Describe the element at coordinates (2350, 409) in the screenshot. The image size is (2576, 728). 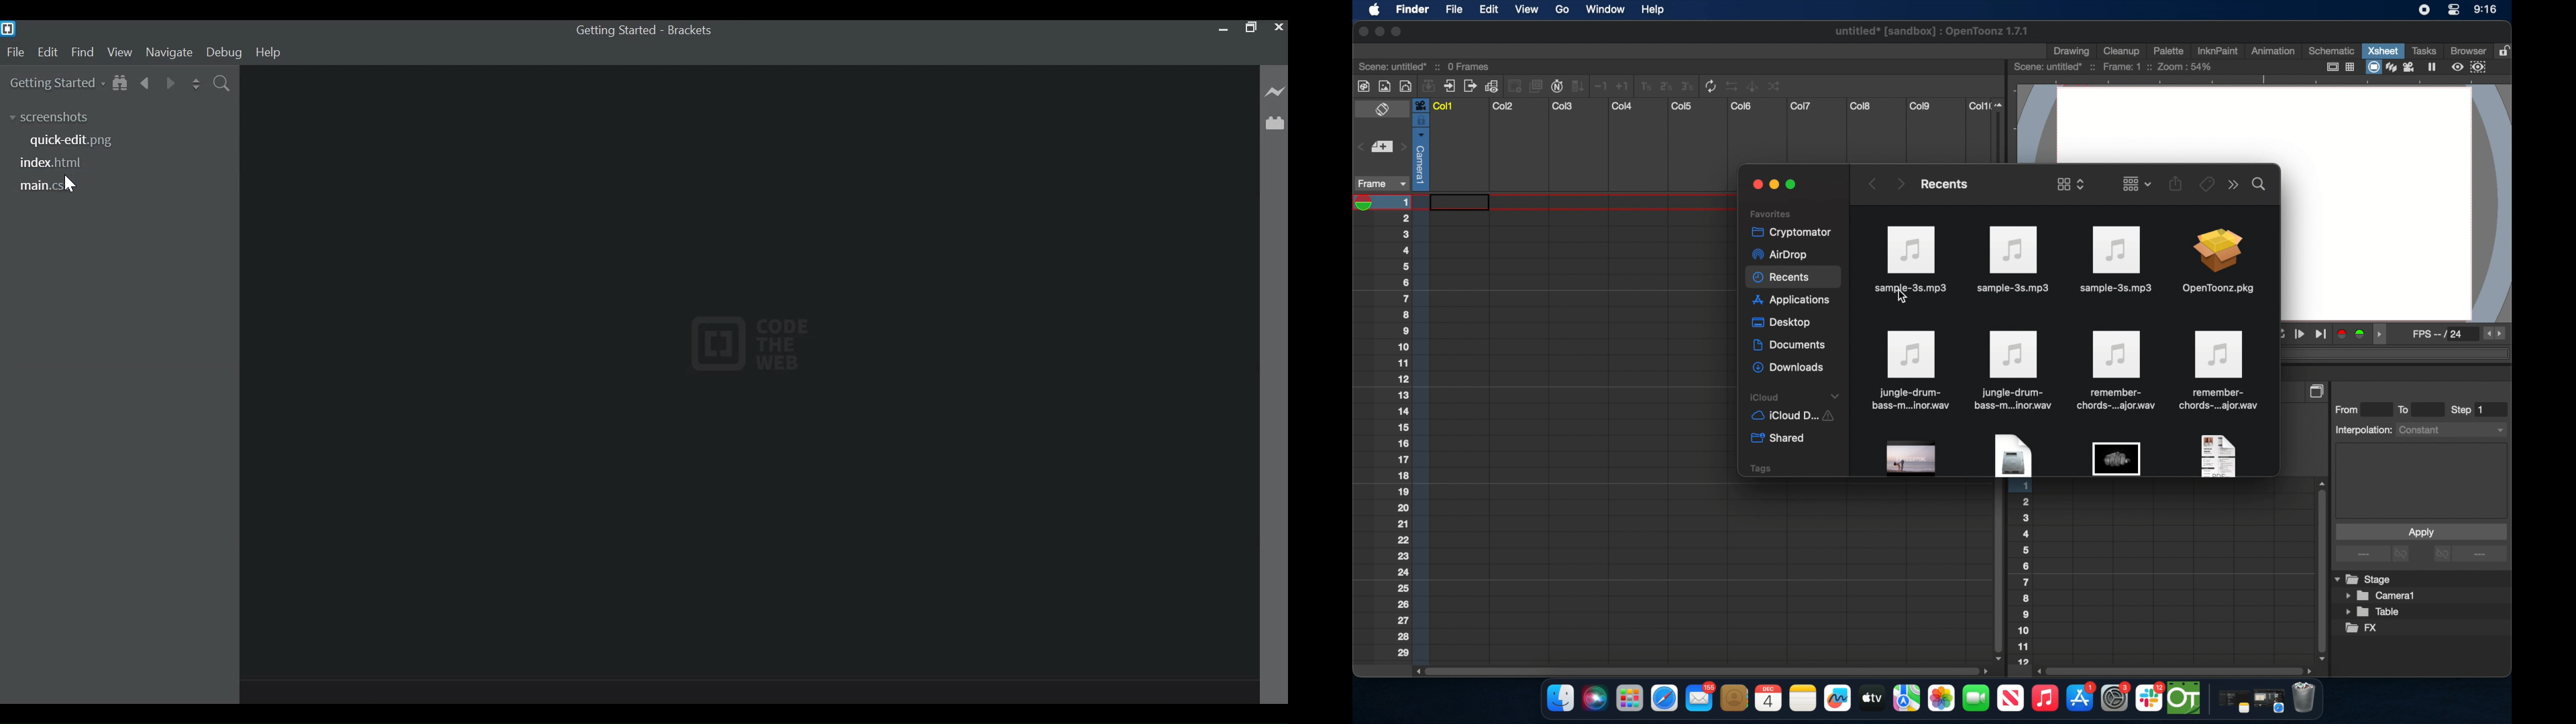
I see `from` at that location.